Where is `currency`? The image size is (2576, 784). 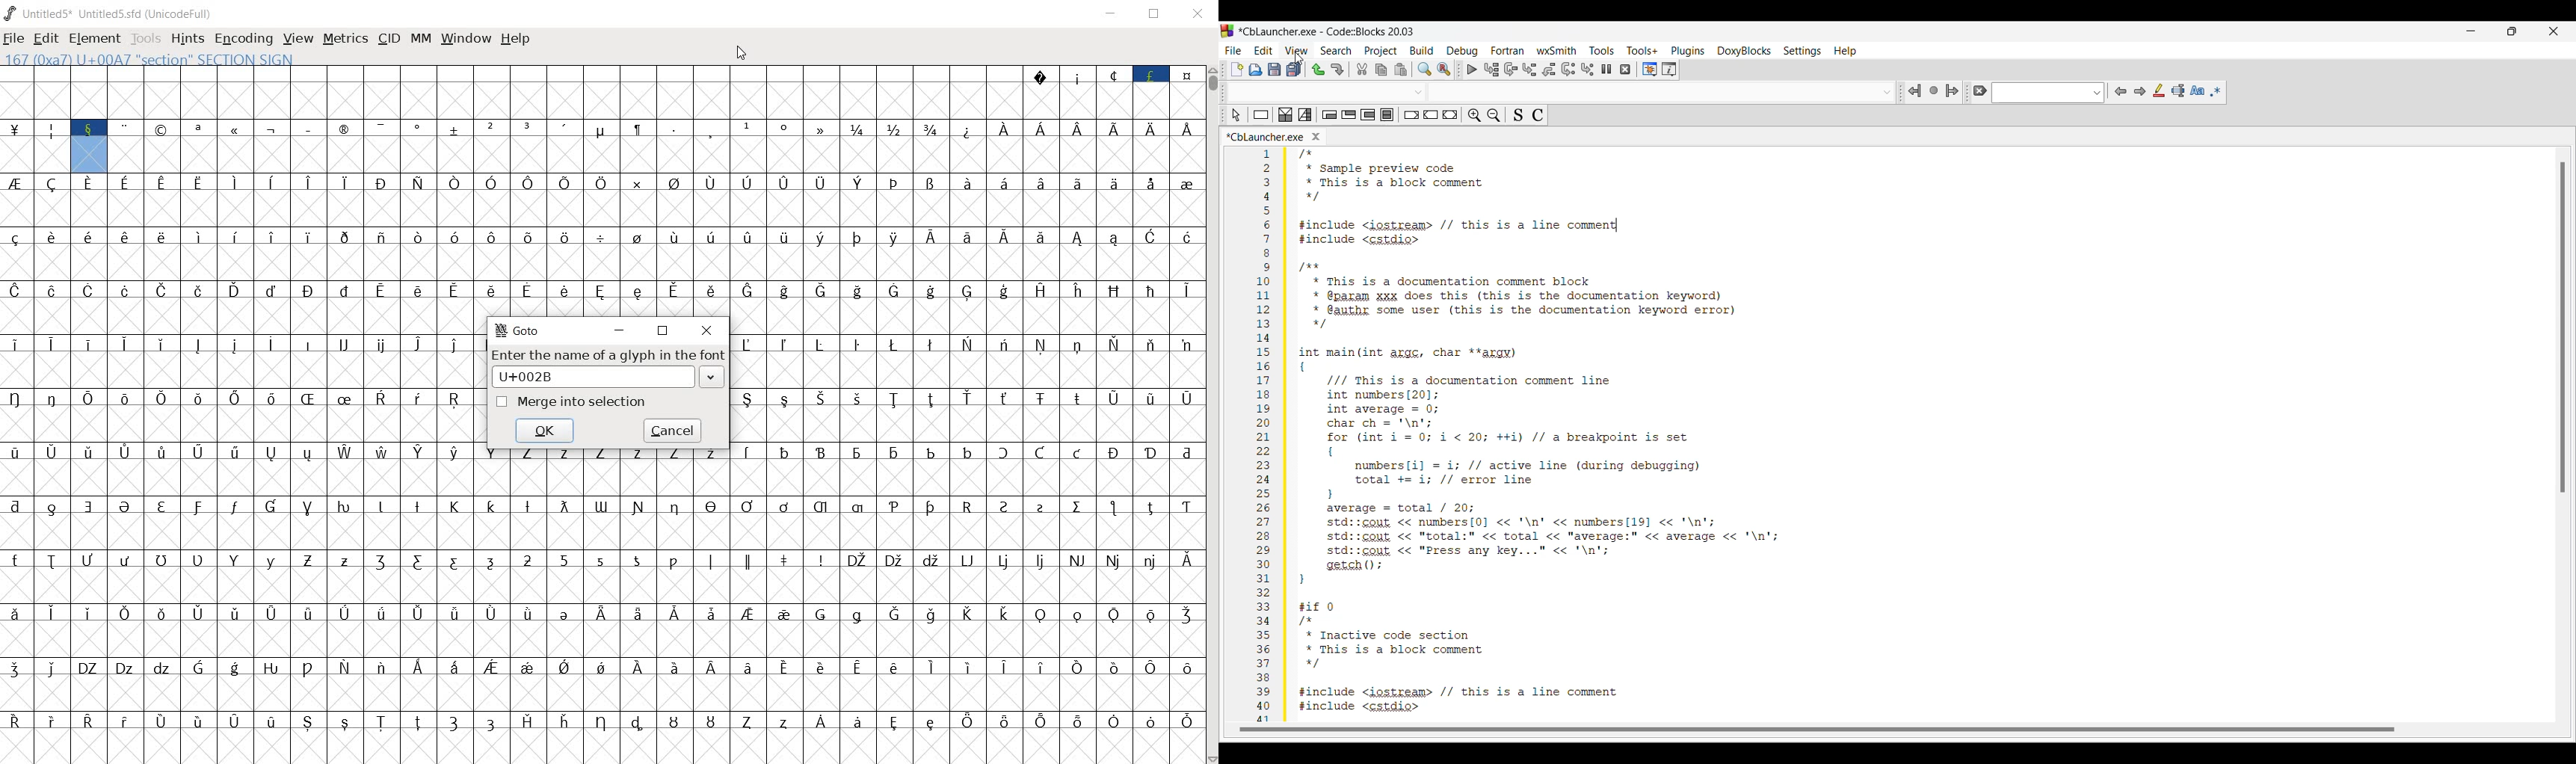
currency is located at coordinates (16, 147).